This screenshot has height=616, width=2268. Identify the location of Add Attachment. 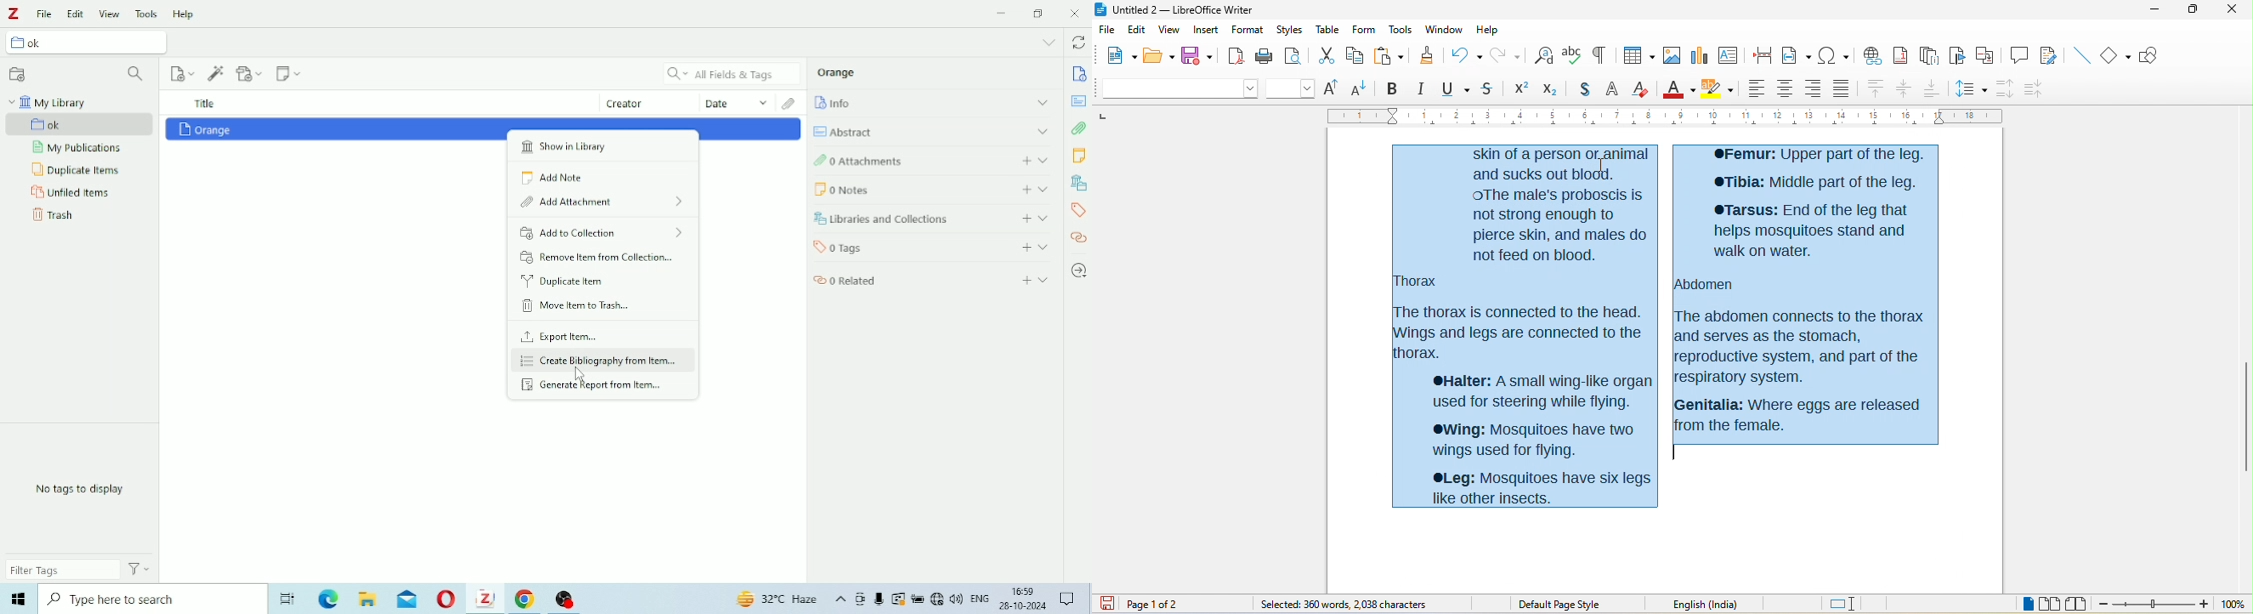
(251, 72).